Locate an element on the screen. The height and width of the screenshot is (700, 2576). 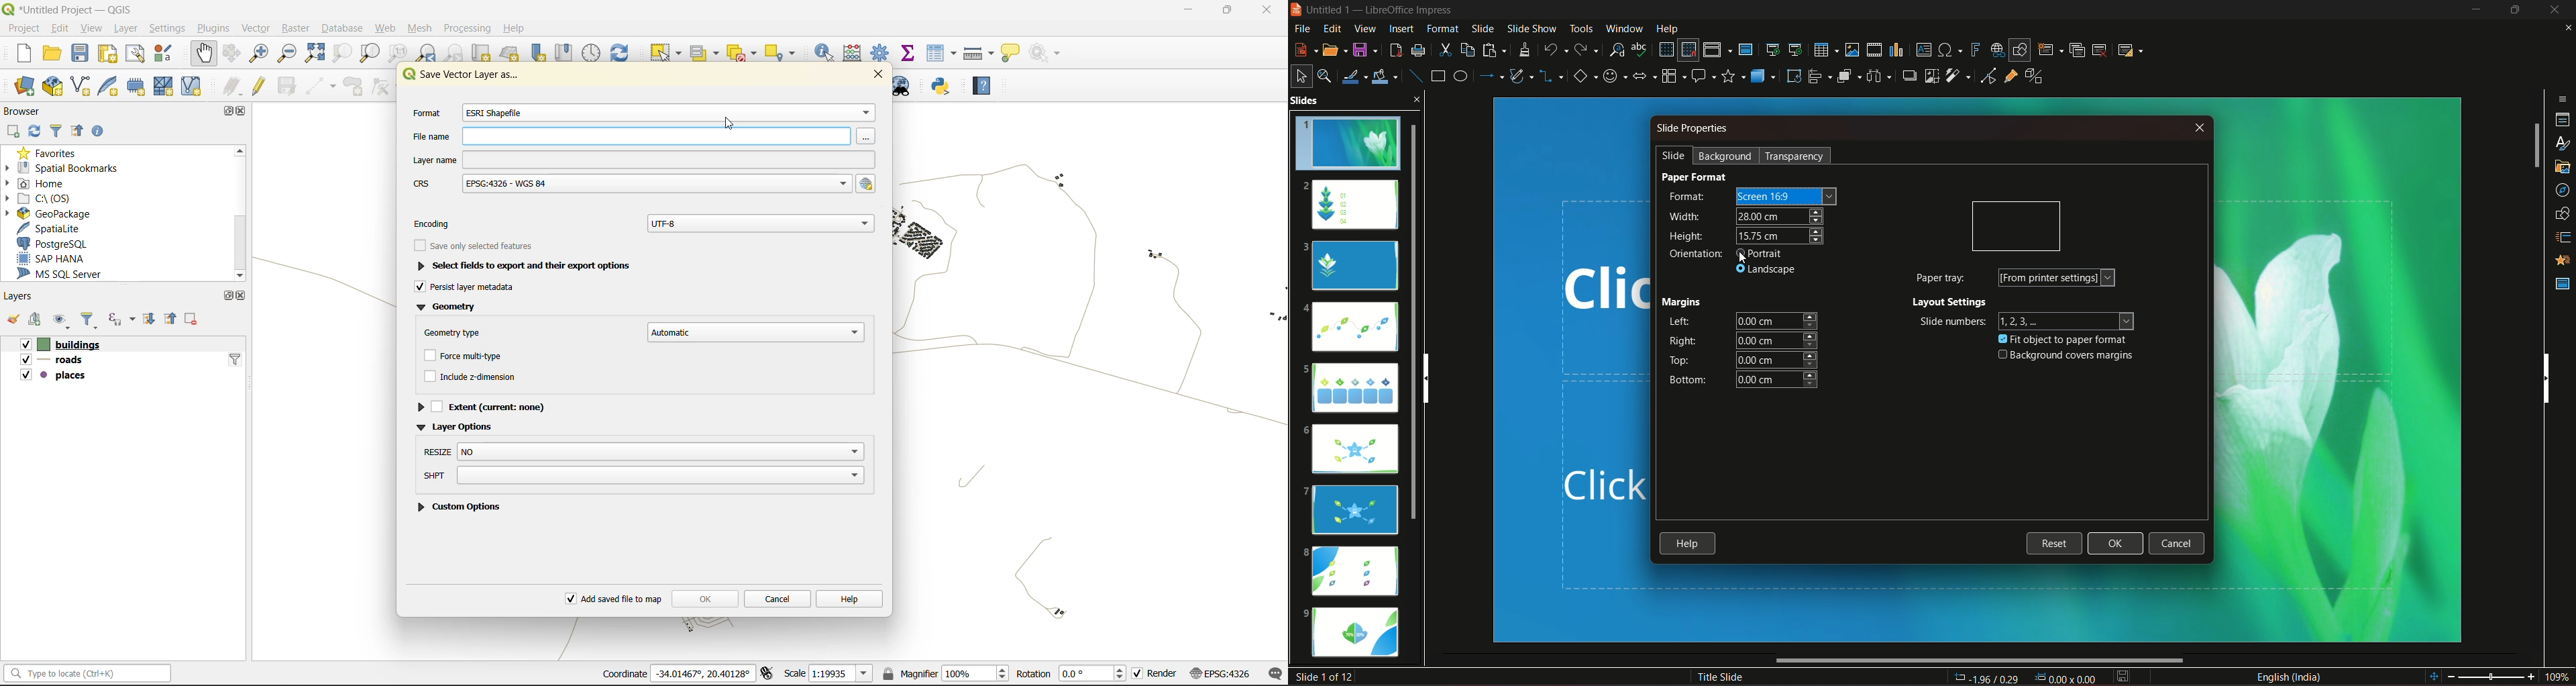
block arrows is located at coordinates (1645, 77).